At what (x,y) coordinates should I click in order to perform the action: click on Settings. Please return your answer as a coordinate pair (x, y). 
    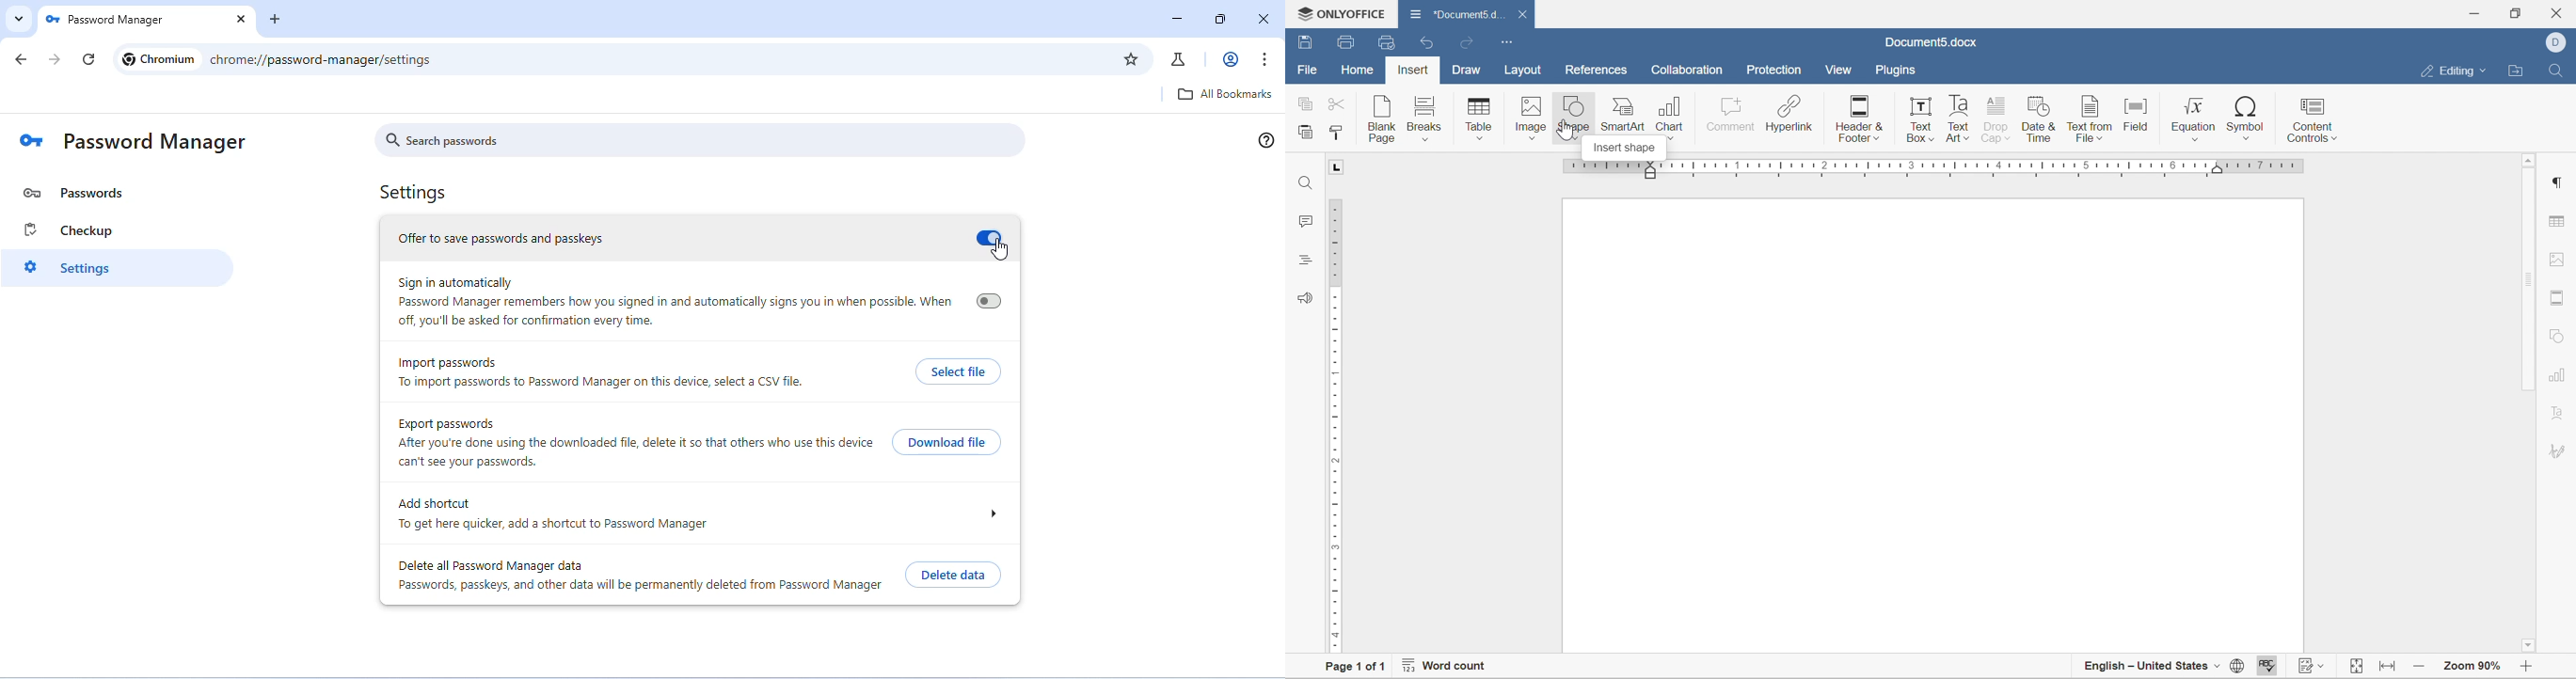
    Looking at the image, I should click on (412, 193).